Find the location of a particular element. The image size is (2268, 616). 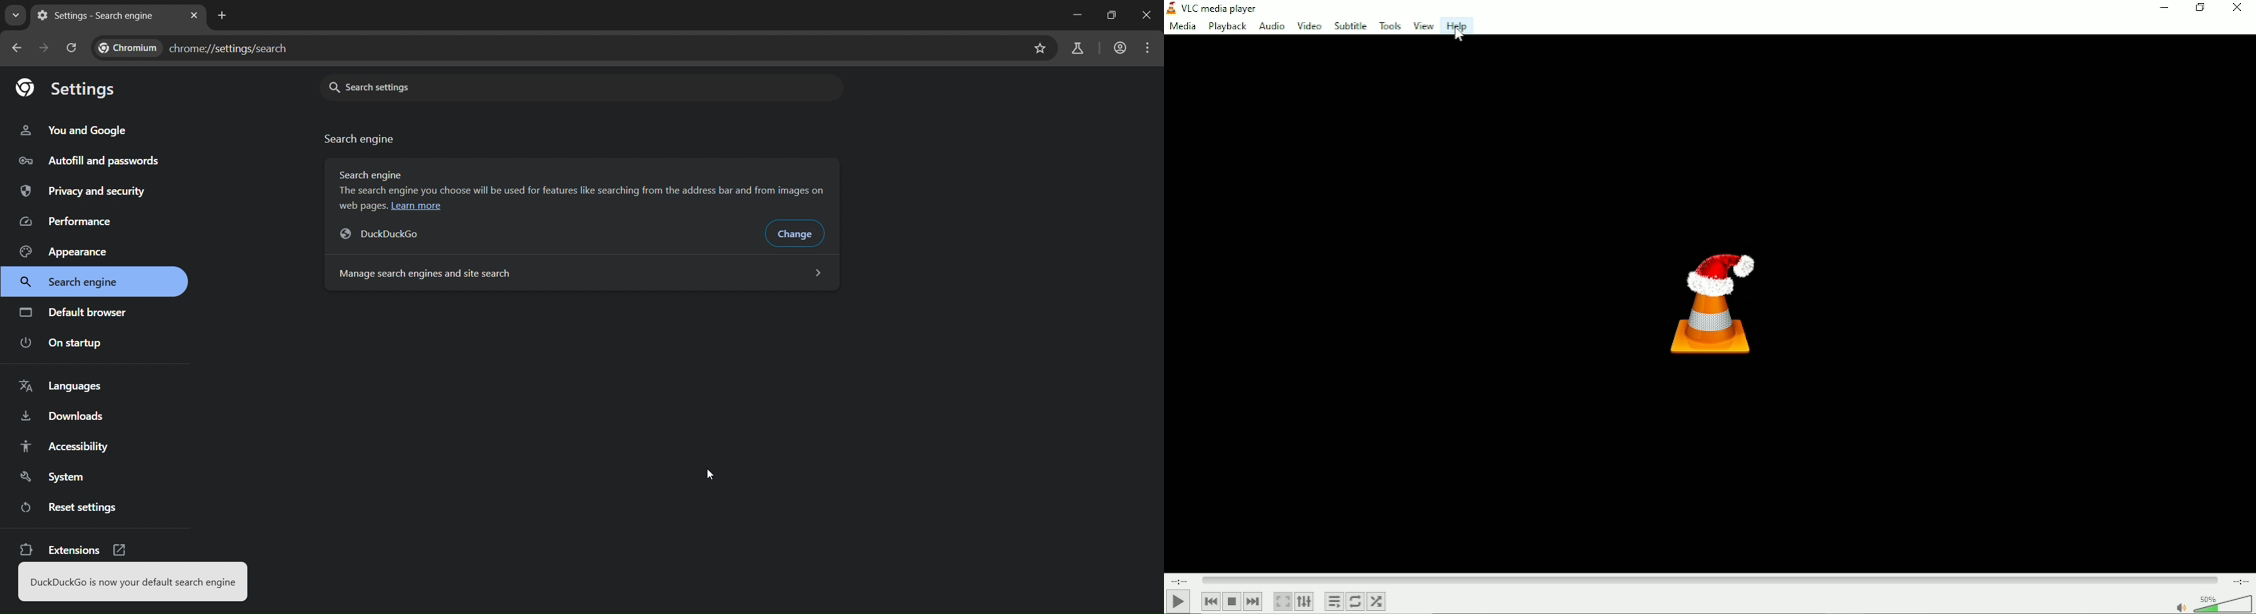

VLC media player is located at coordinates (1223, 9).